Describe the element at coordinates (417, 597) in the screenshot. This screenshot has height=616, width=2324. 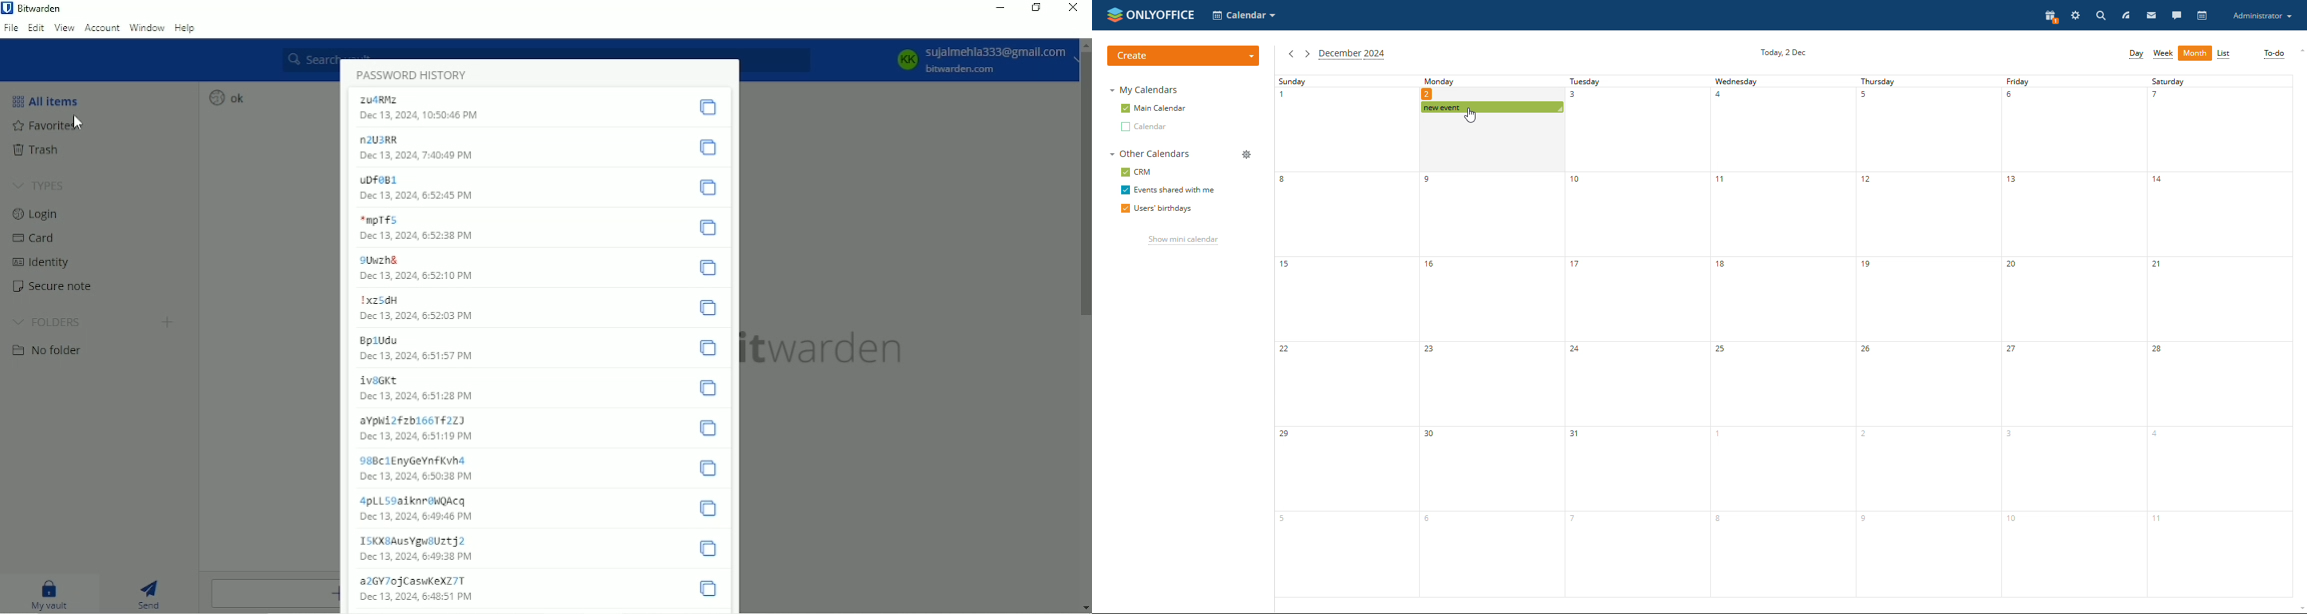
I see `Dec 13, 2024, 6:48:51 PM` at that location.